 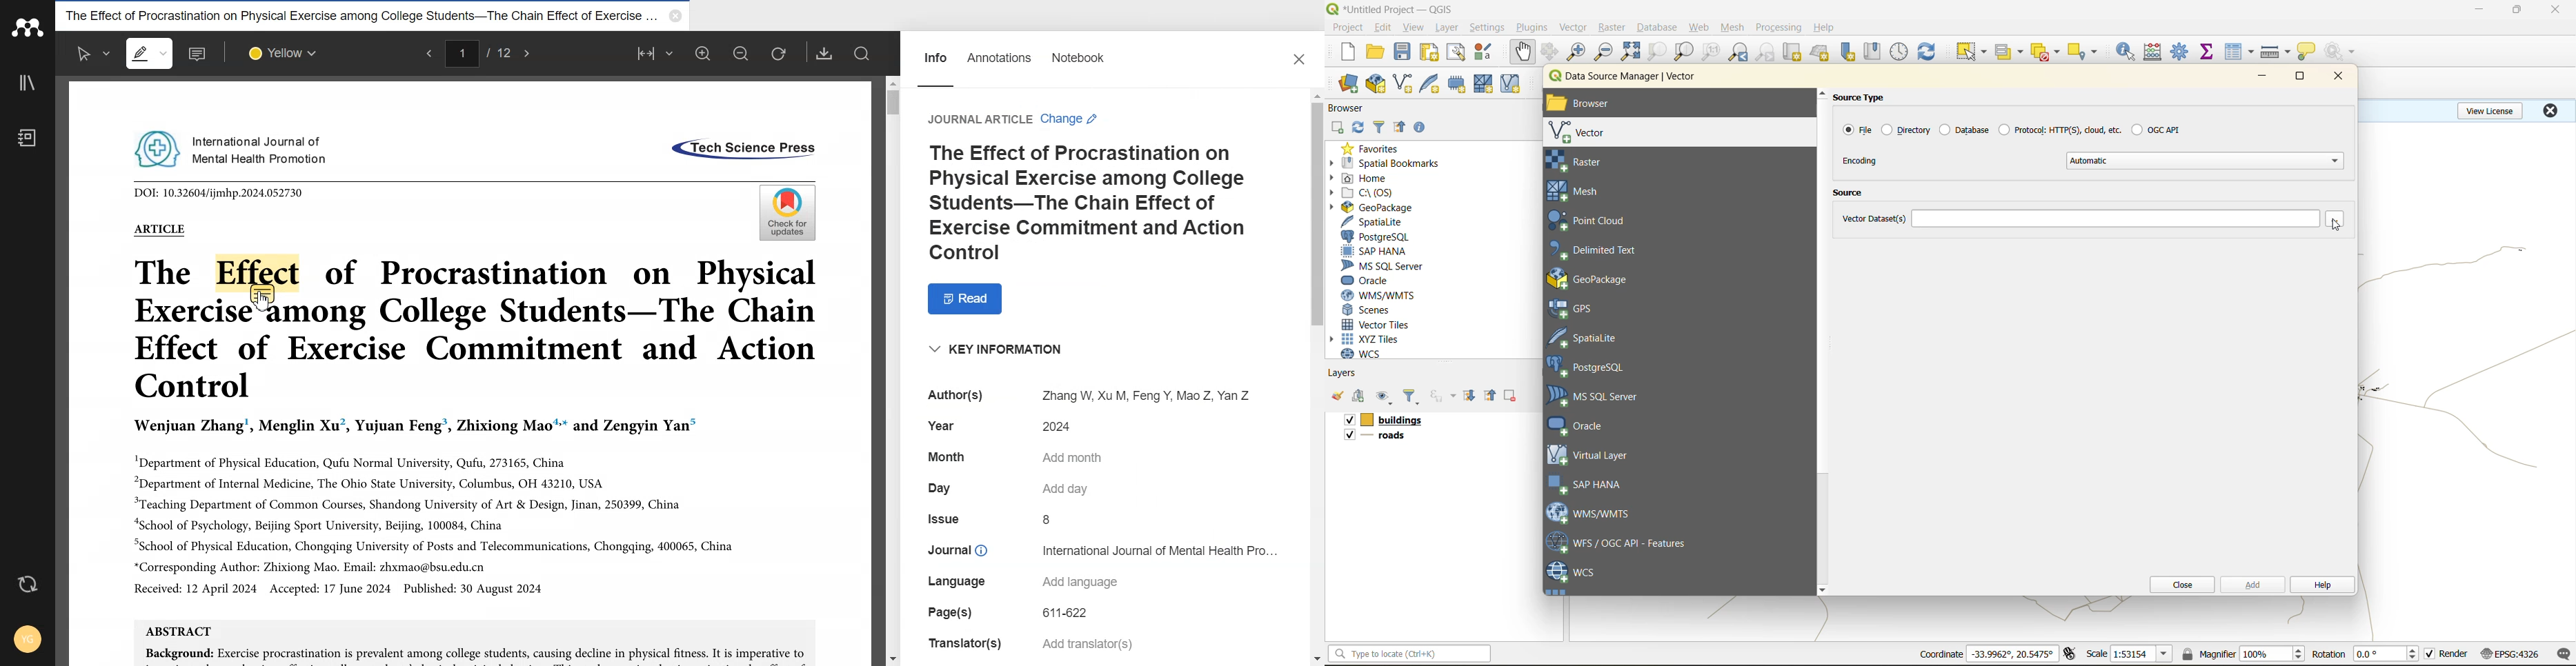 I want to click on database, so click(x=1964, y=129).